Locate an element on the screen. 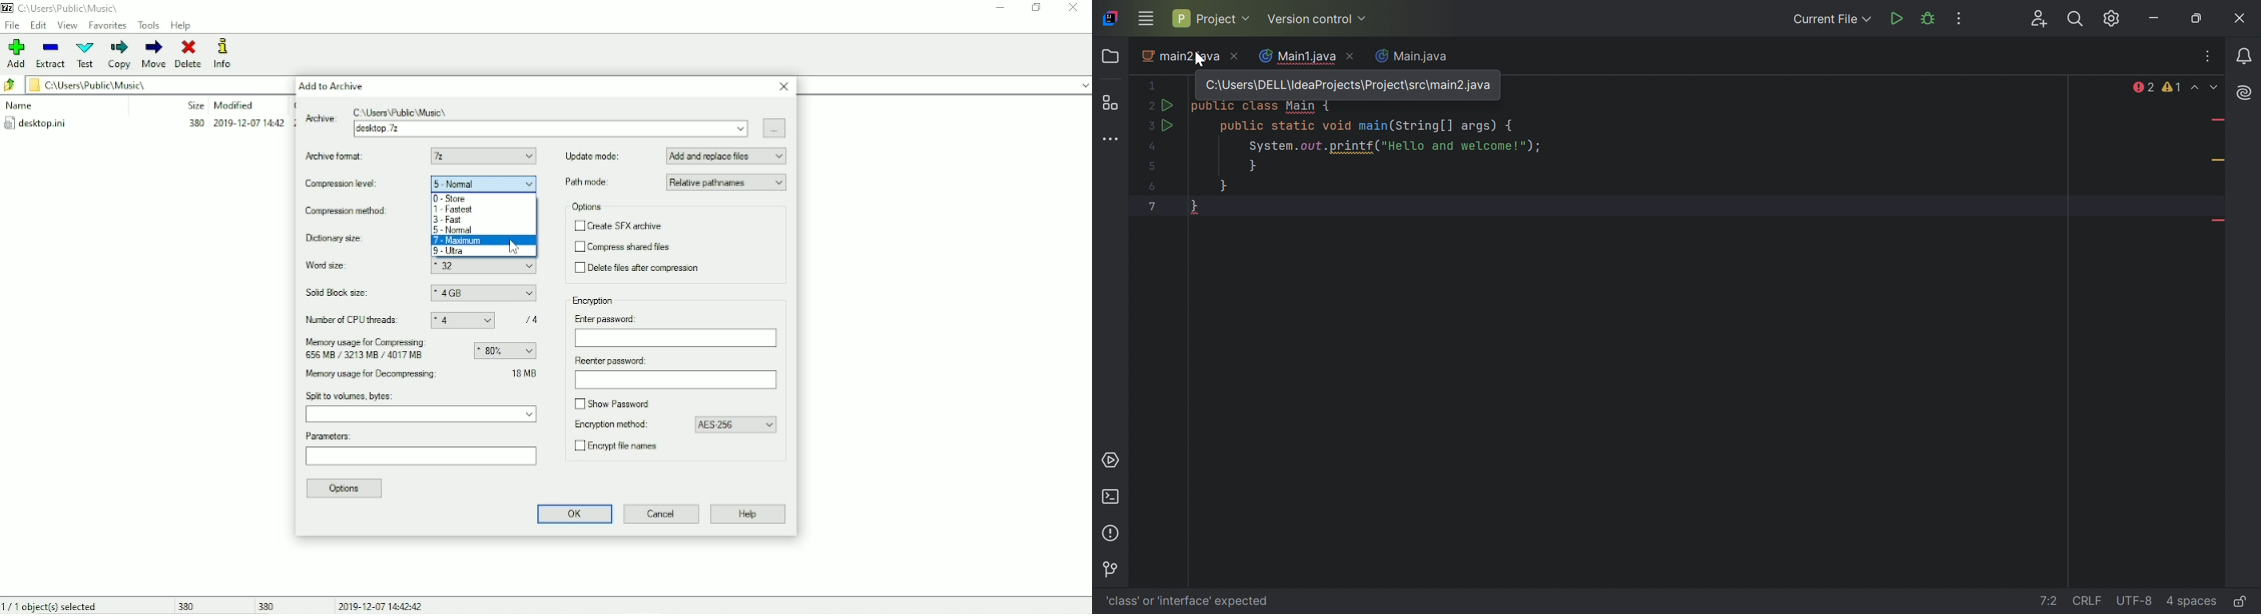 Image resolution: width=2268 pixels, height=616 pixels. Memory usage for decompressing is located at coordinates (396, 375).